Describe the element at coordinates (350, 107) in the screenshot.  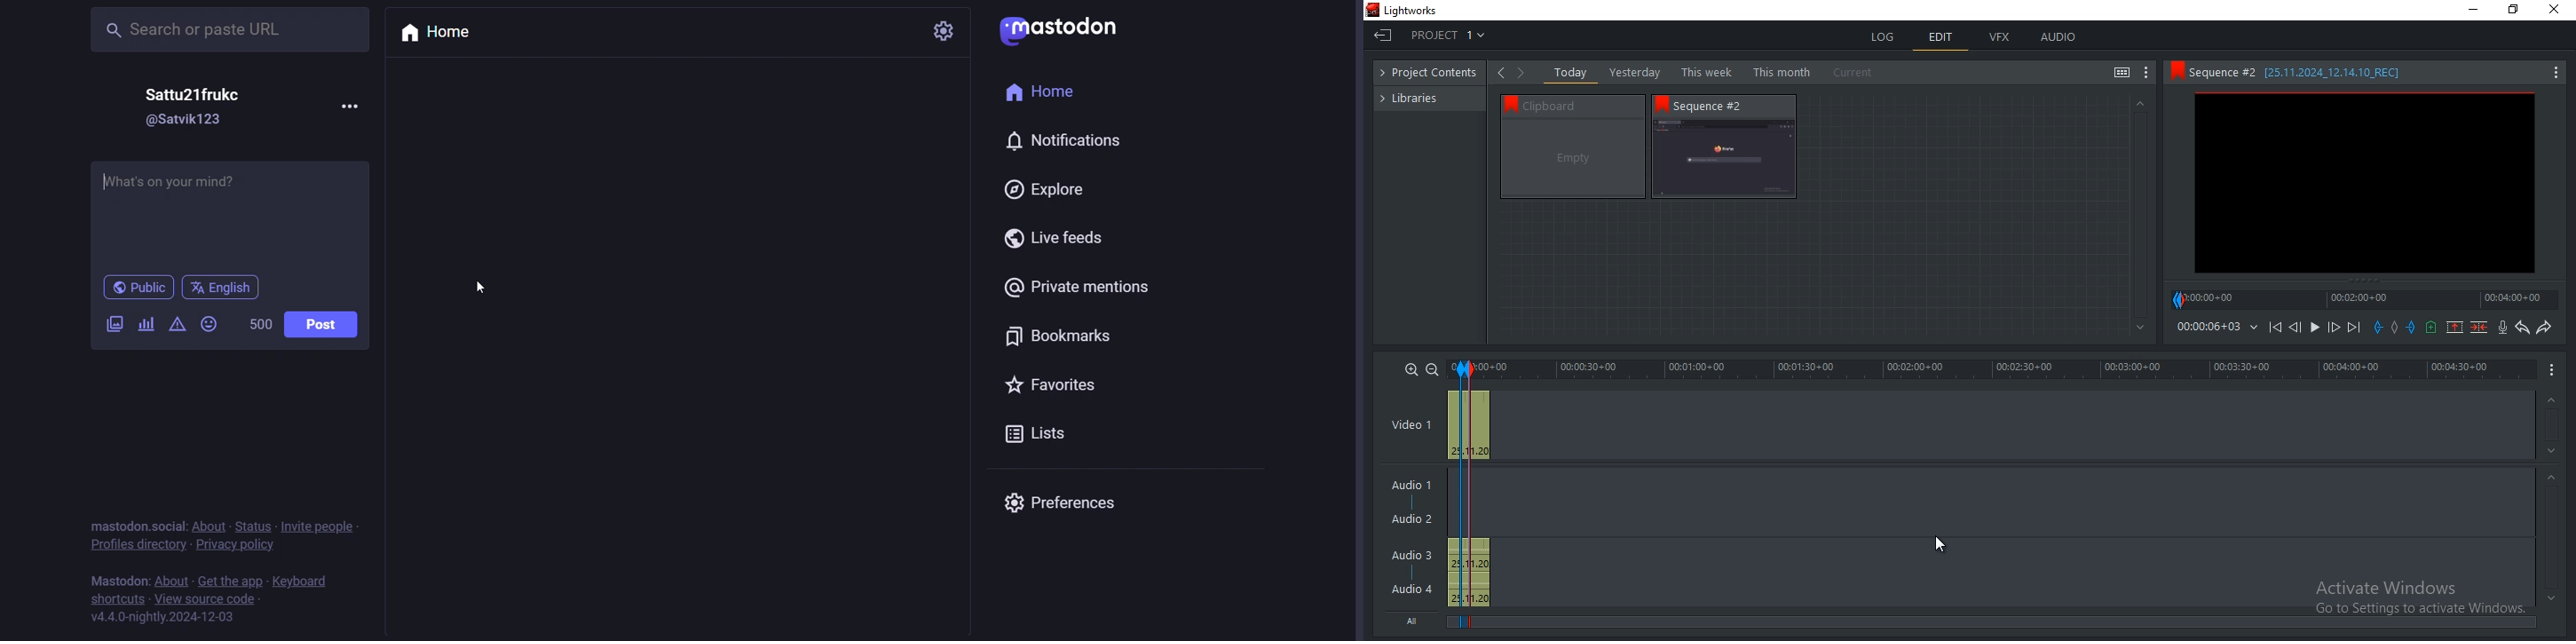
I see `more` at that location.